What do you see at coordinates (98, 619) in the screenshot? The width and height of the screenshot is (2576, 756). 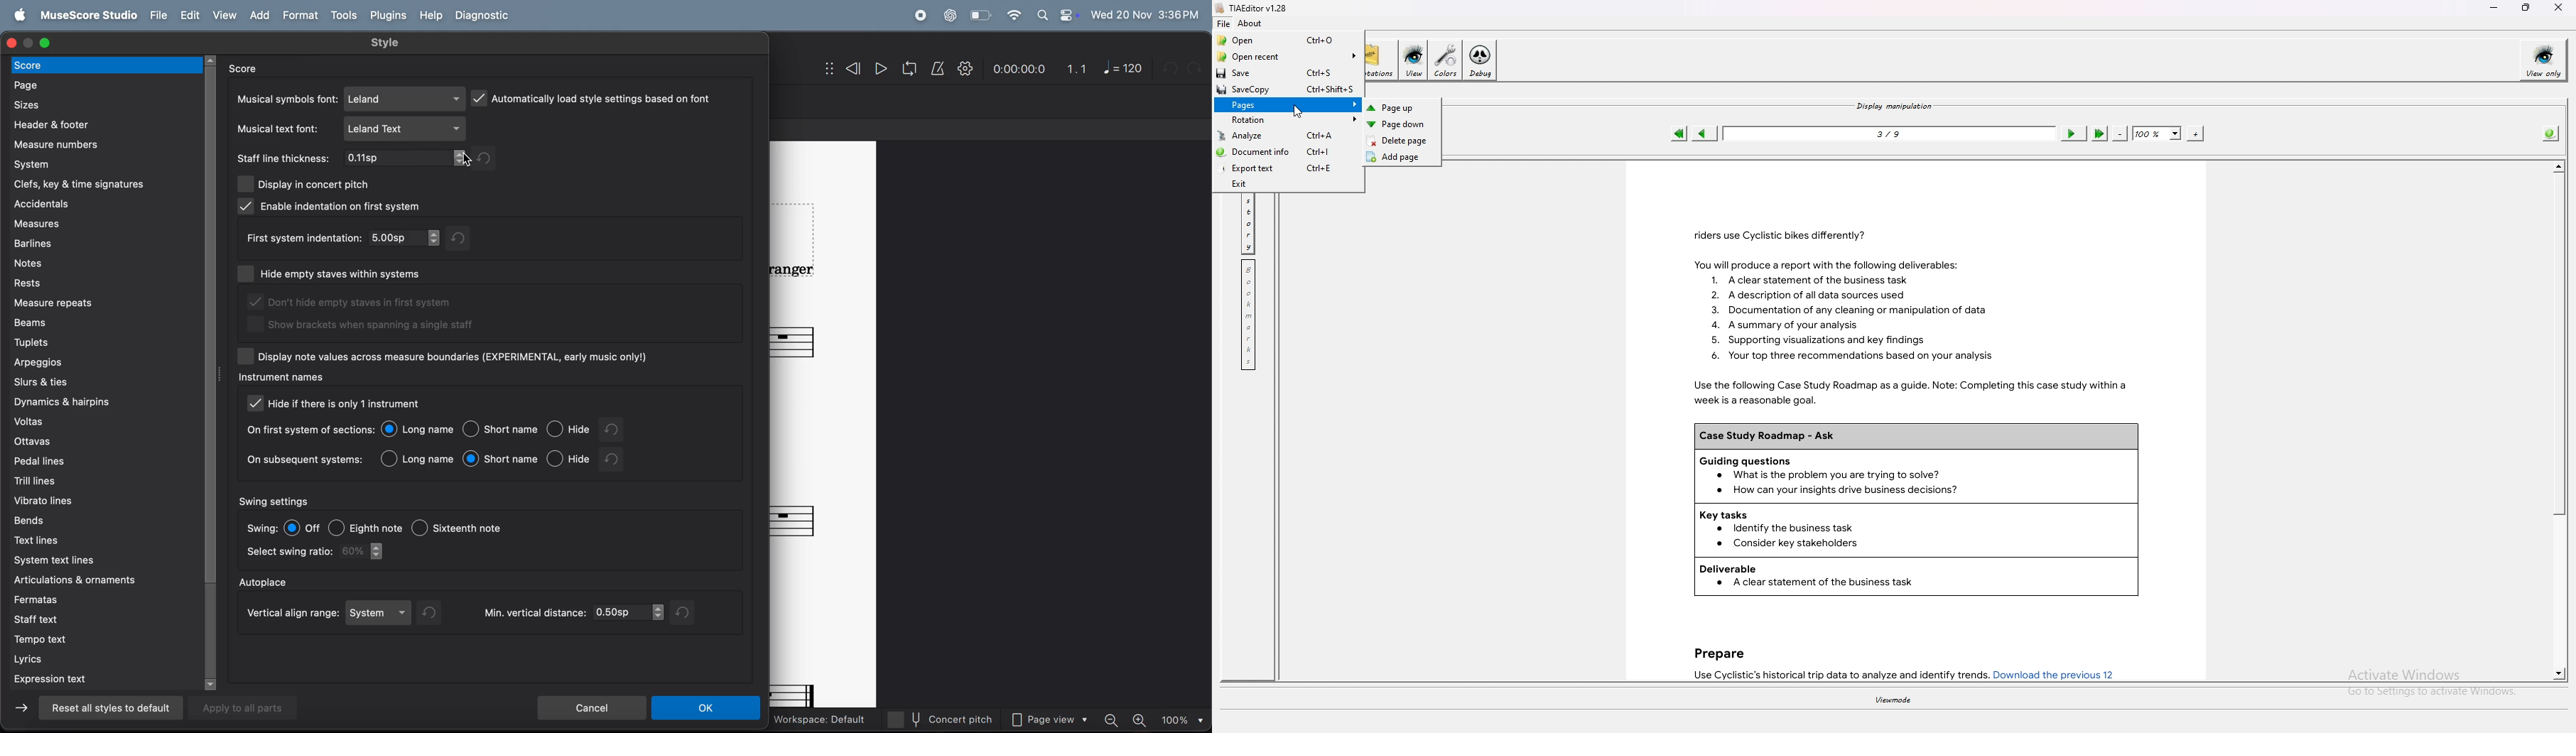 I see `staff text` at bounding box center [98, 619].